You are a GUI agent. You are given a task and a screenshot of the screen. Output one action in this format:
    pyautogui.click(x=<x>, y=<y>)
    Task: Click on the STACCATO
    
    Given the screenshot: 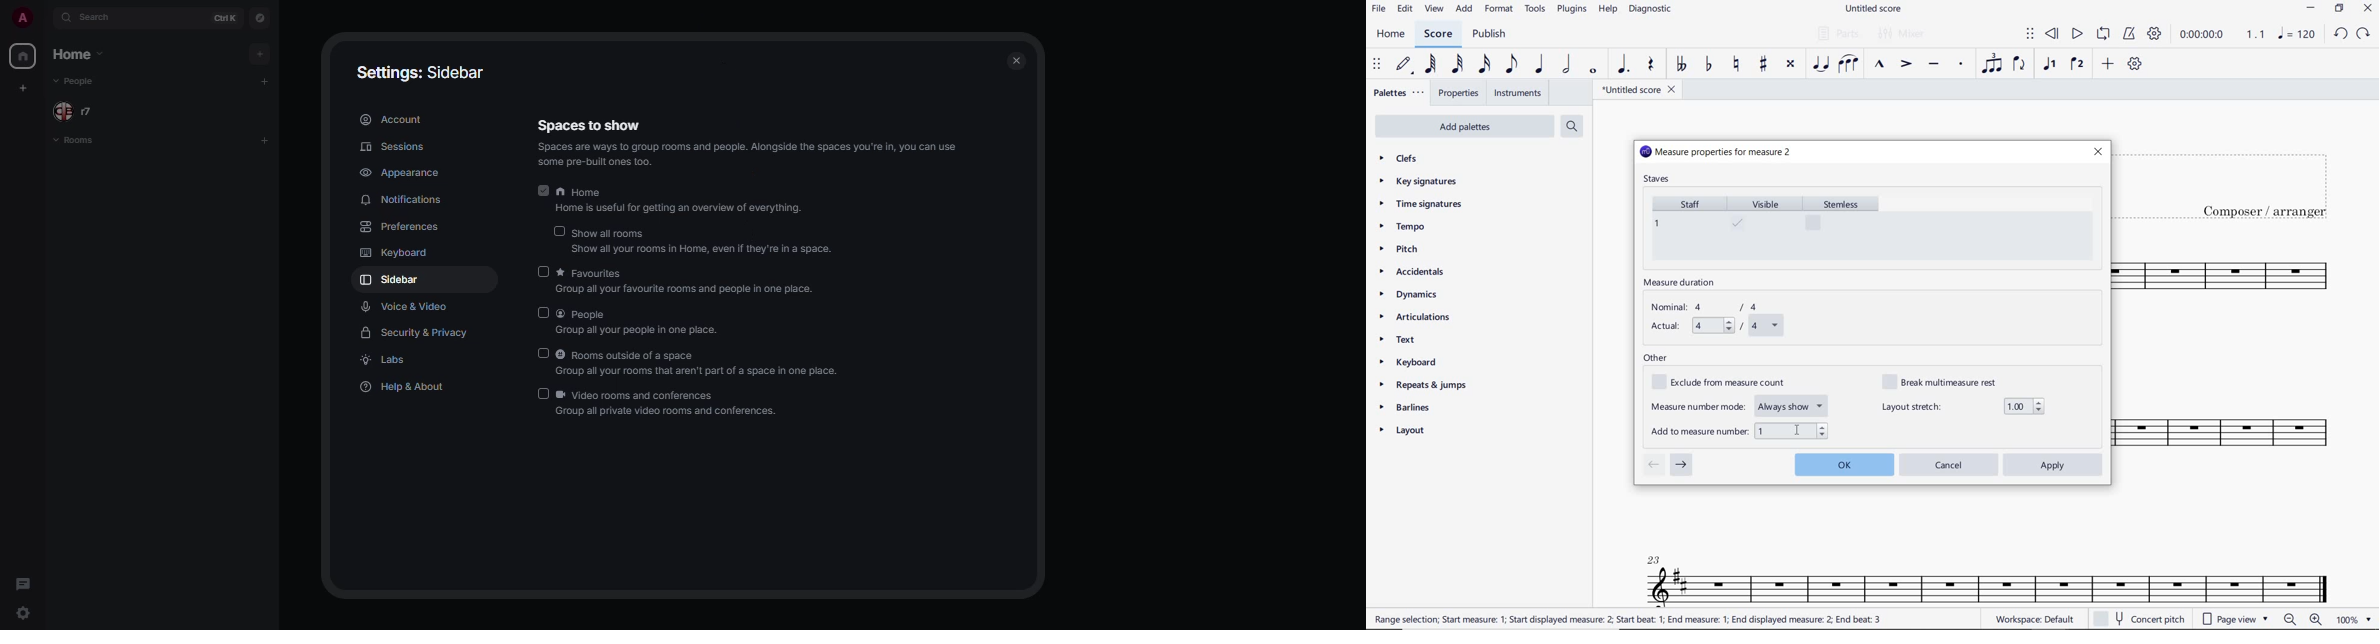 What is the action you would take?
    pyautogui.click(x=1961, y=65)
    